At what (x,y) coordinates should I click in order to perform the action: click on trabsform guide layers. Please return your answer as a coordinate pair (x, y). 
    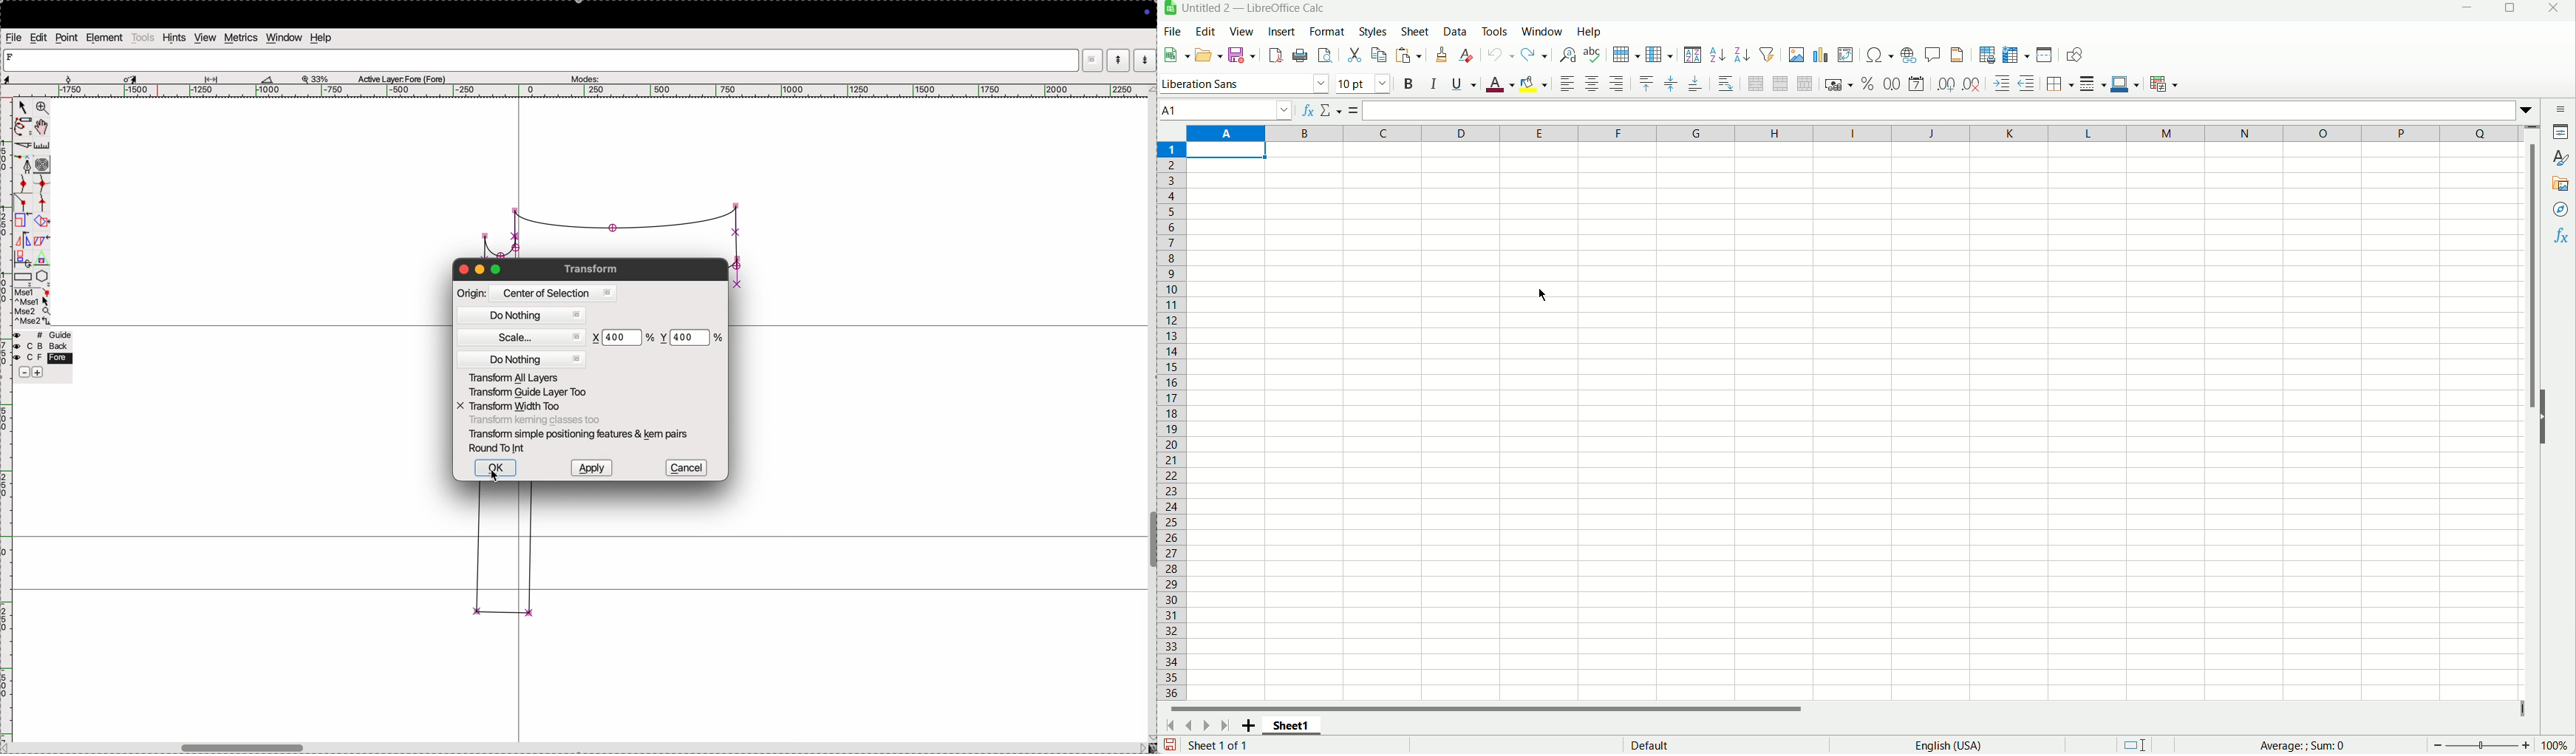
    Looking at the image, I should click on (526, 393).